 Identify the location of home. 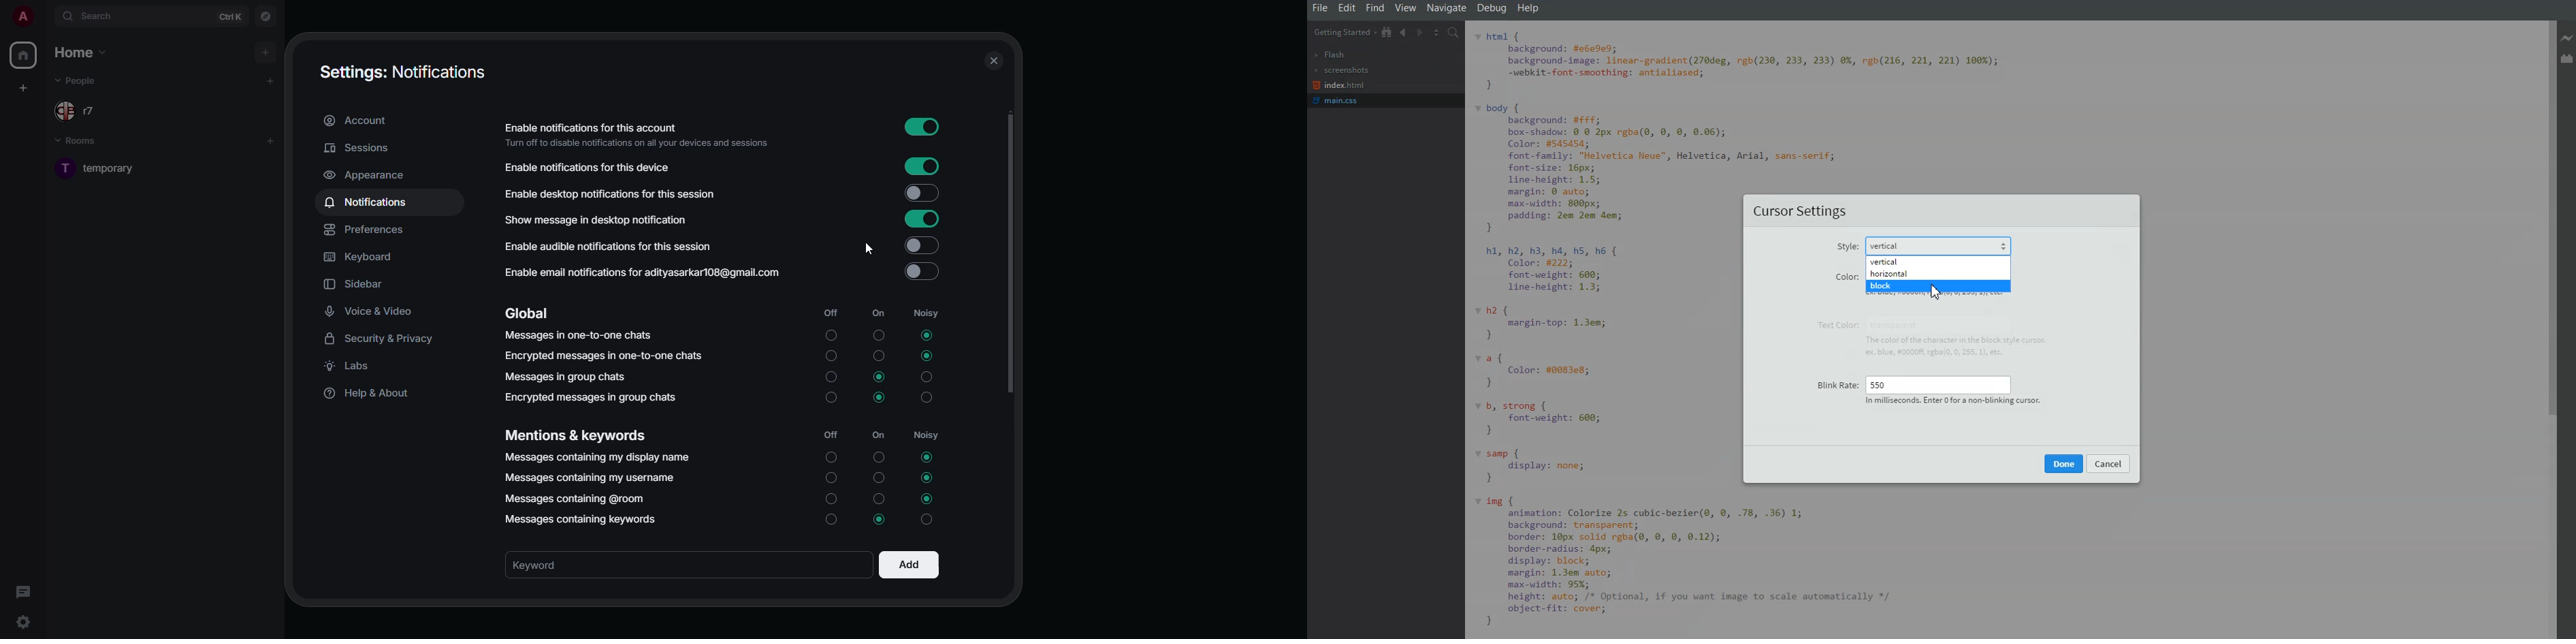
(82, 52).